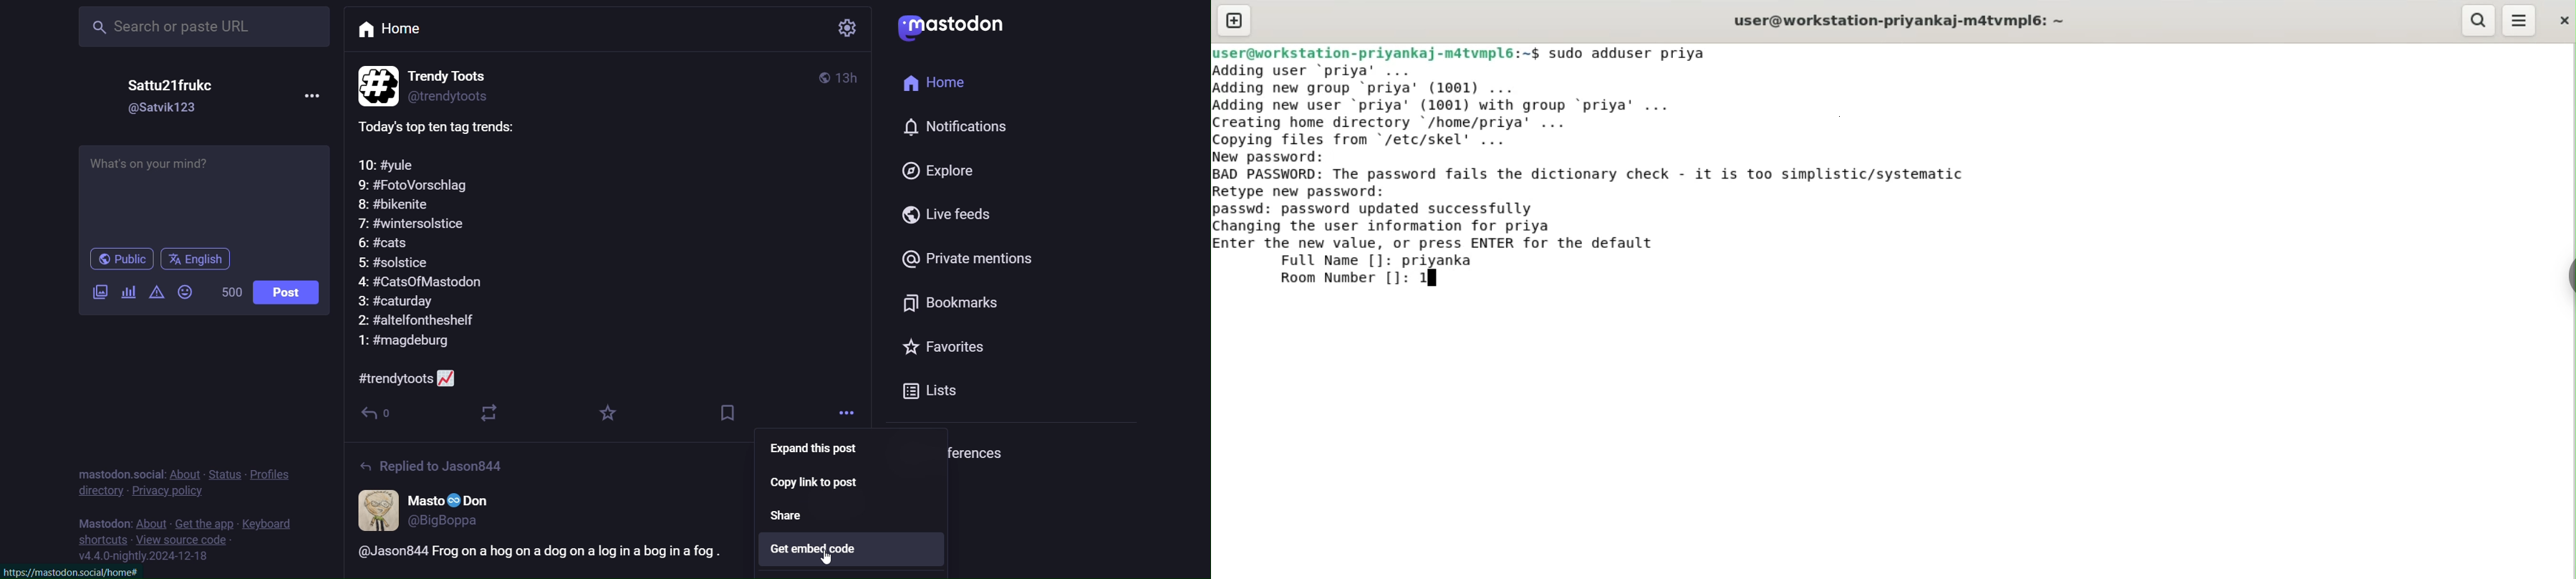 This screenshot has height=588, width=2576. I want to click on new tab, so click(1235, 20).